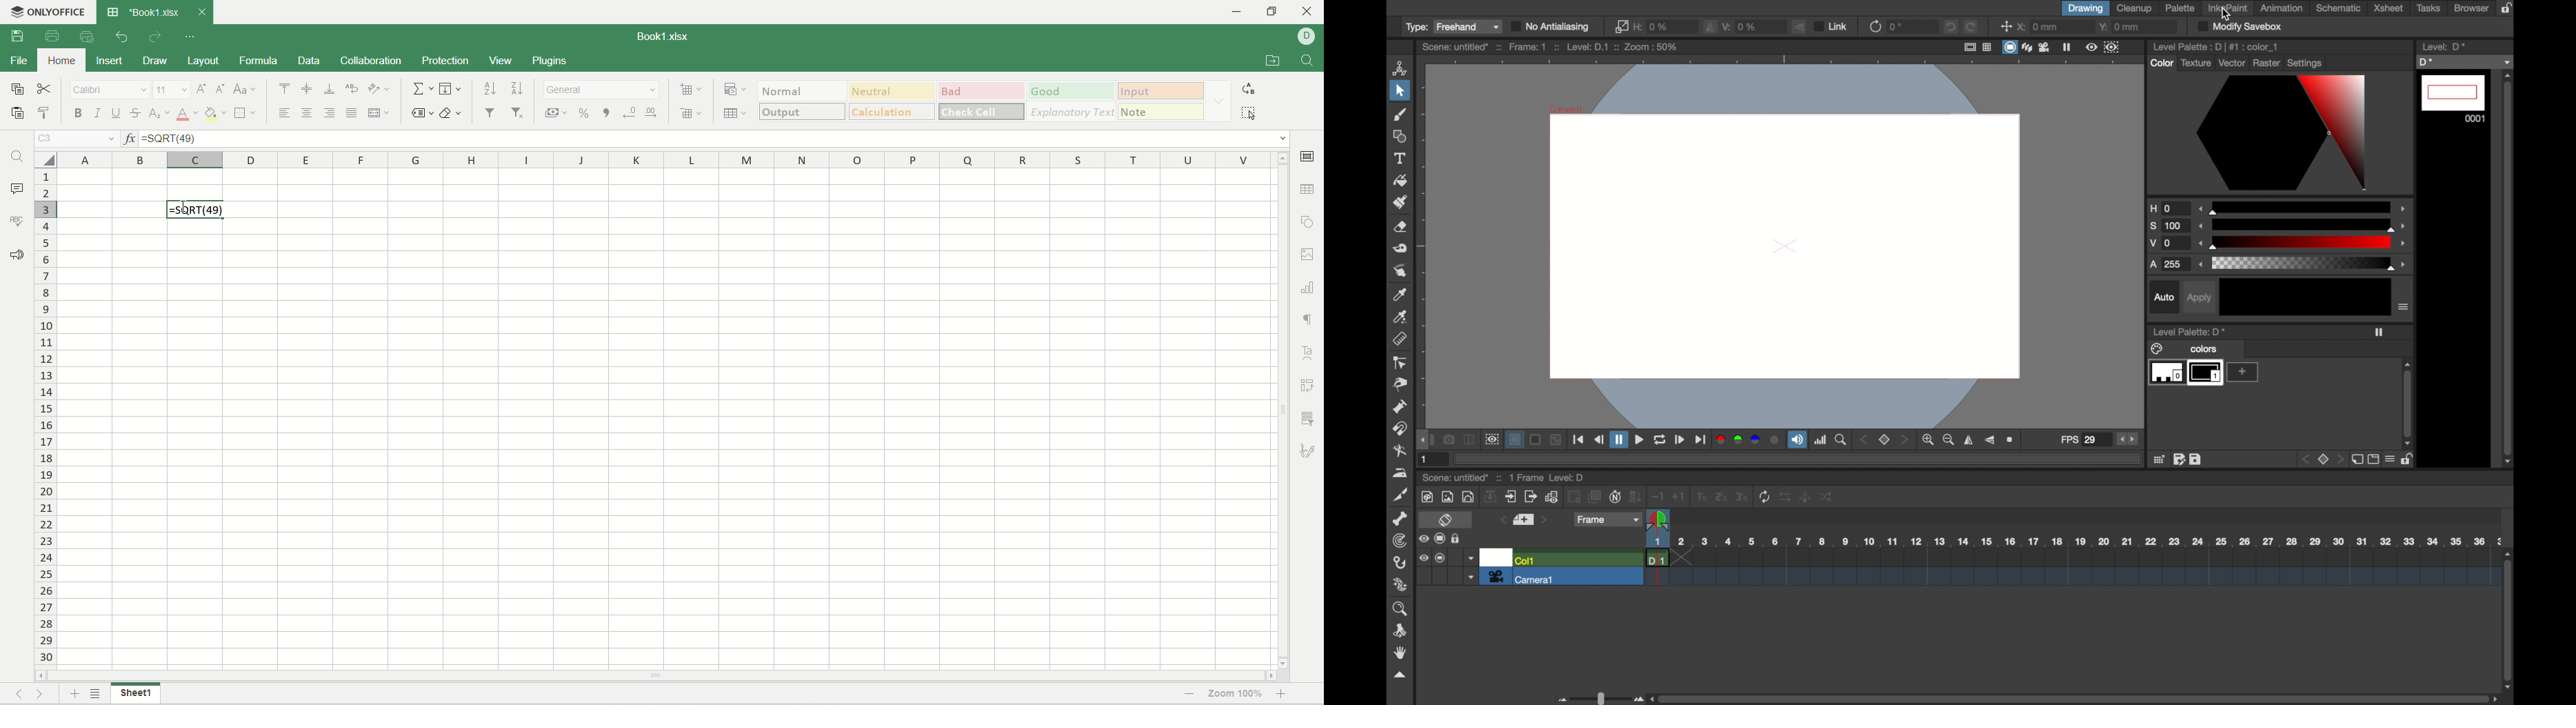 The width and height of the screenshot is (2576, 728). I want to click on cell name, so click(77, 139).